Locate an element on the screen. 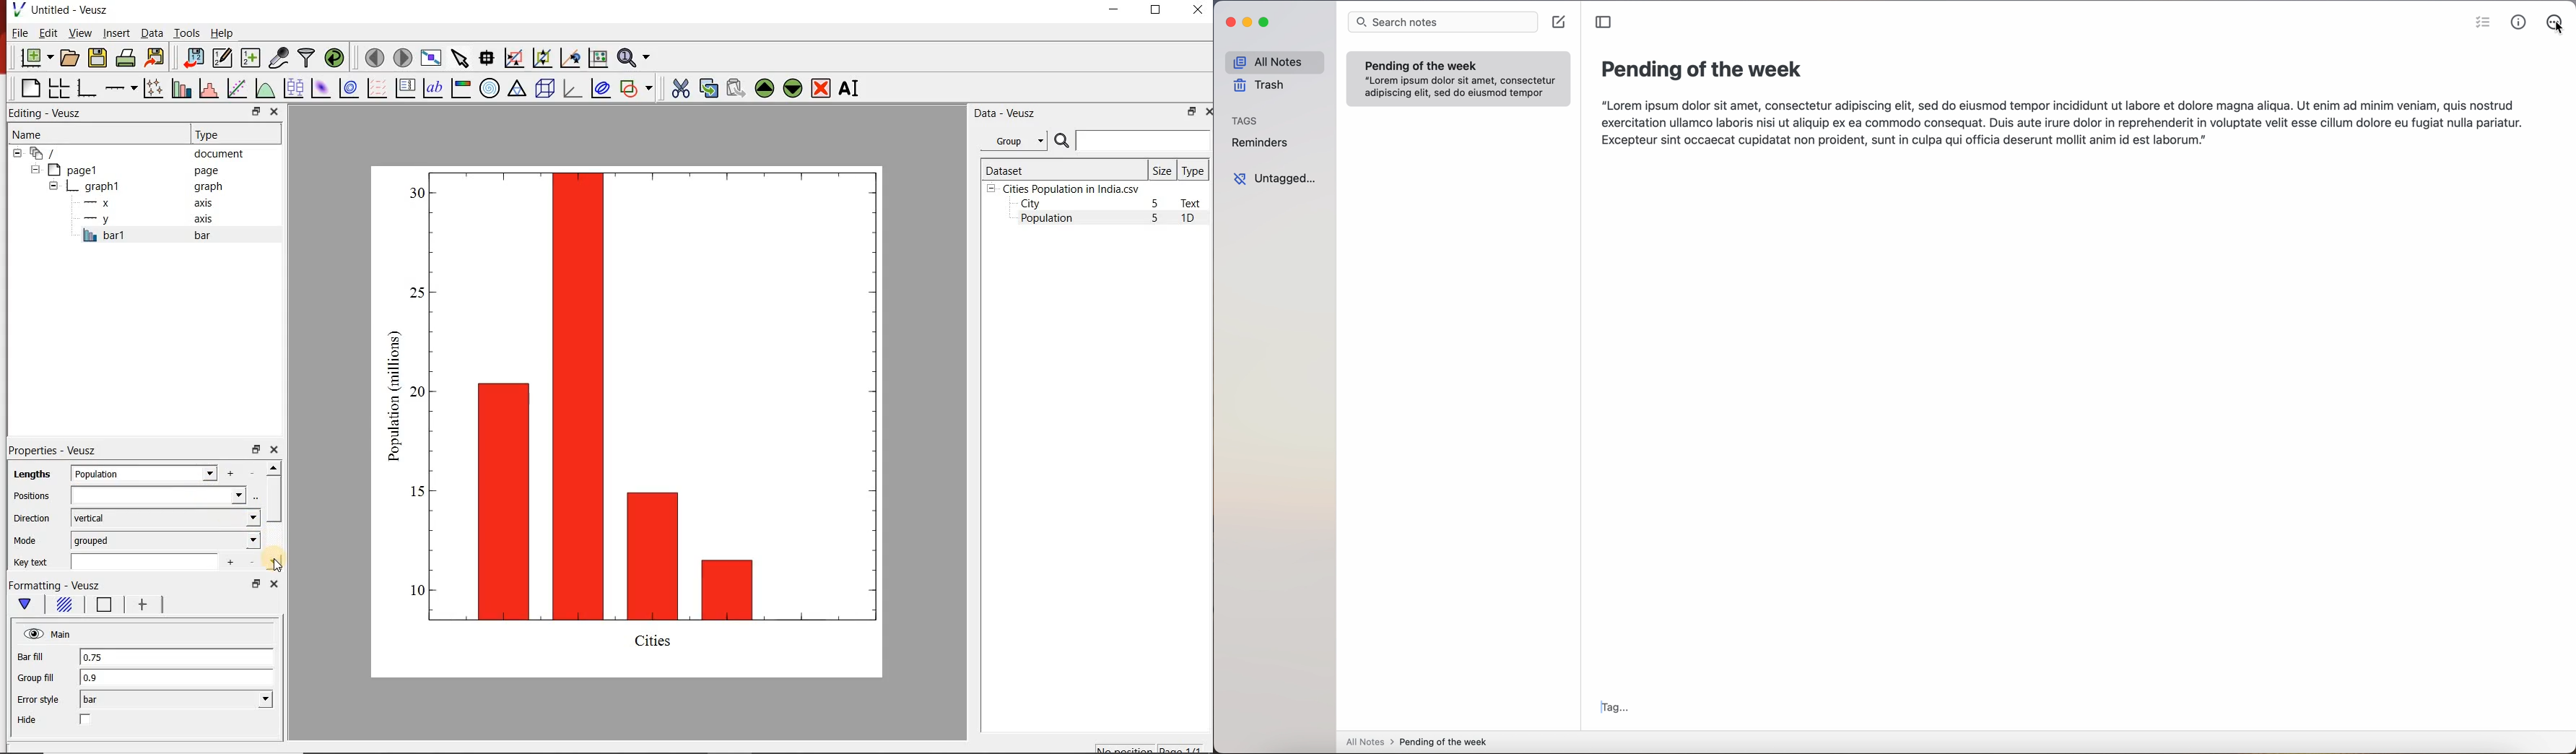 The width and height of the screenshot is (2576, 756). tag is located at coordinates (1617, 708).